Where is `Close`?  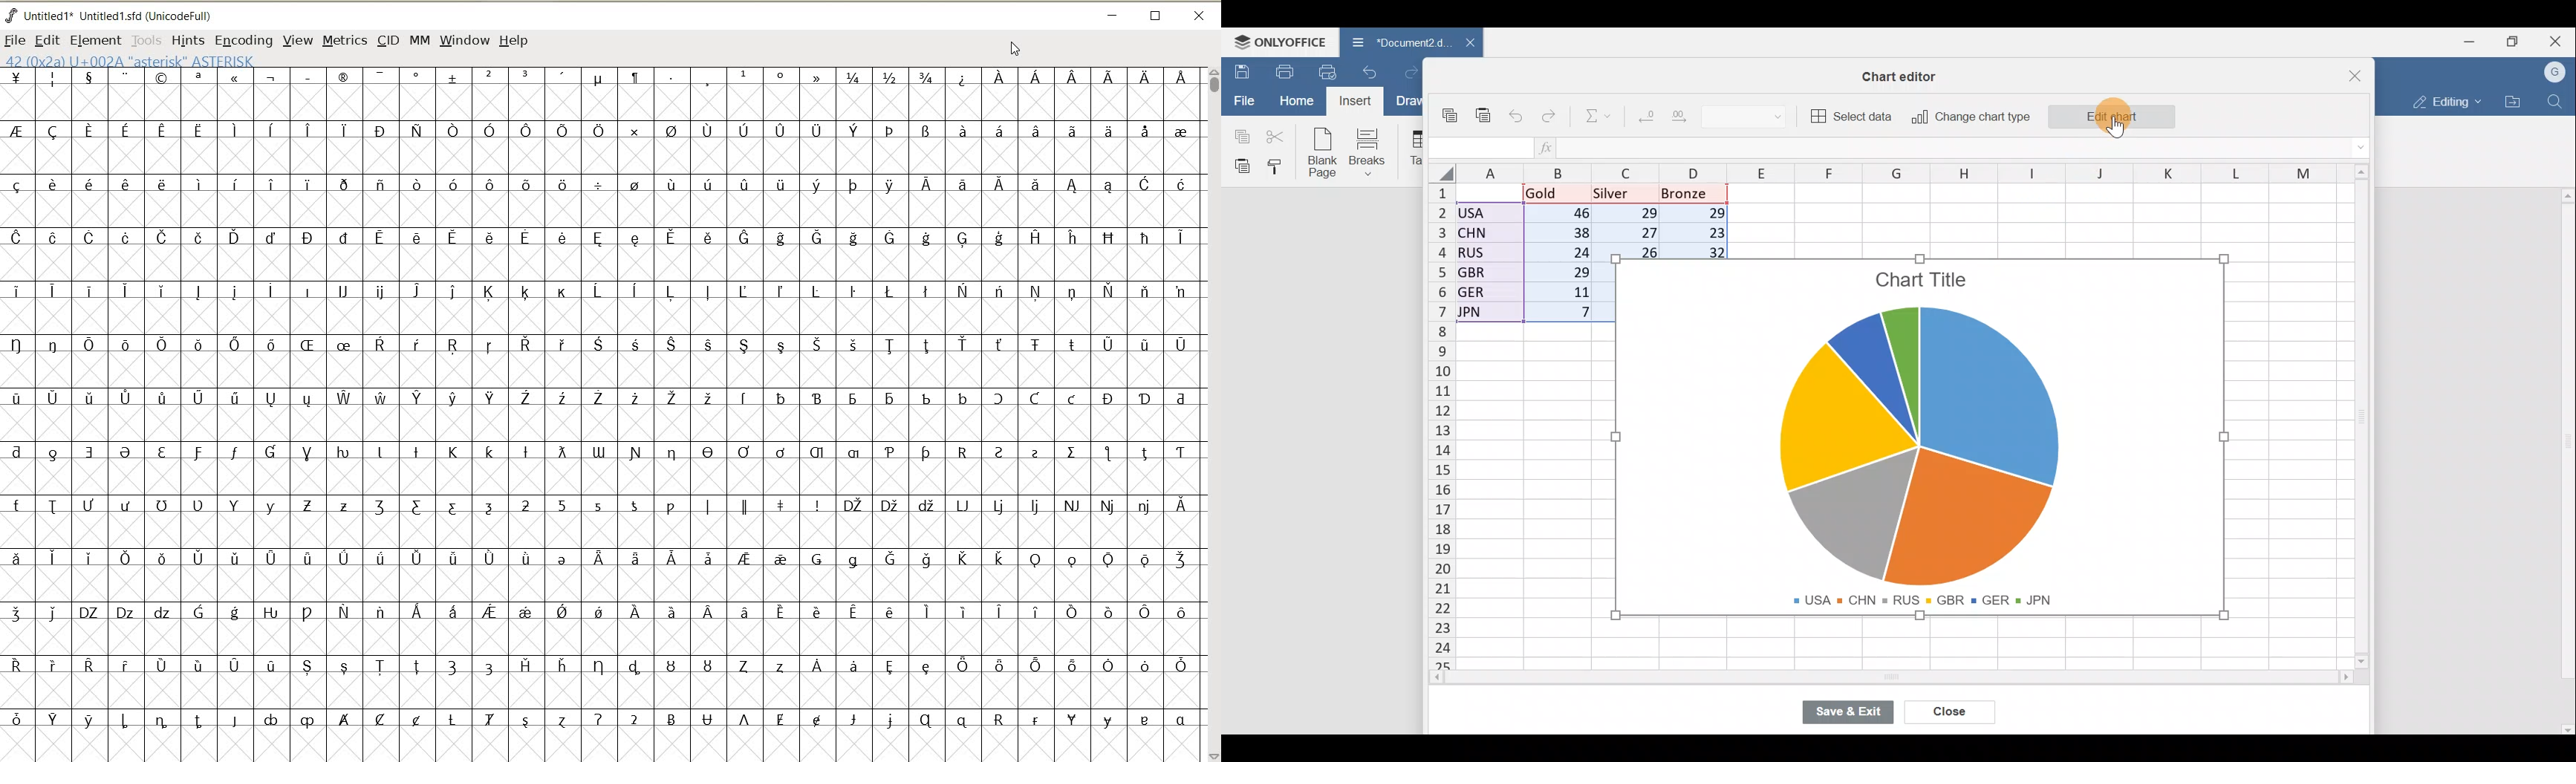
Close is located at coordinates (1952, 713).